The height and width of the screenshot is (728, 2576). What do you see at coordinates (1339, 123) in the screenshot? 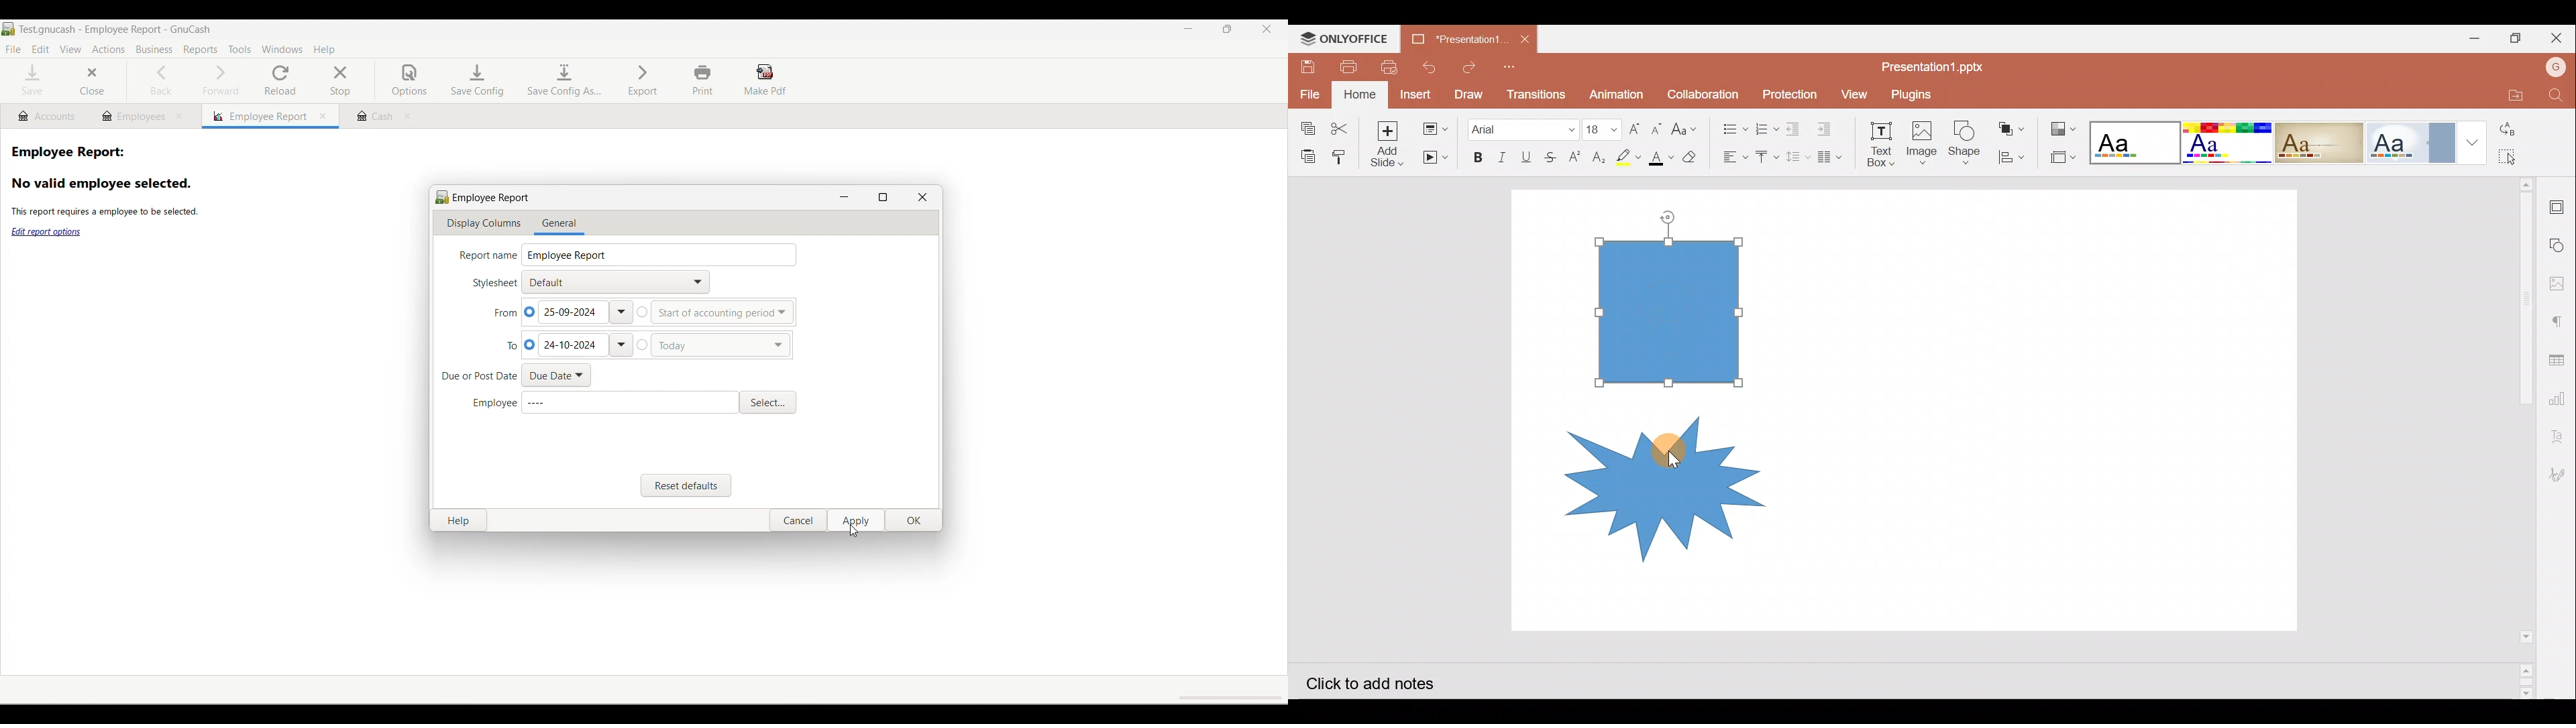
I see `Cut` at bounding box center [1339, 123].